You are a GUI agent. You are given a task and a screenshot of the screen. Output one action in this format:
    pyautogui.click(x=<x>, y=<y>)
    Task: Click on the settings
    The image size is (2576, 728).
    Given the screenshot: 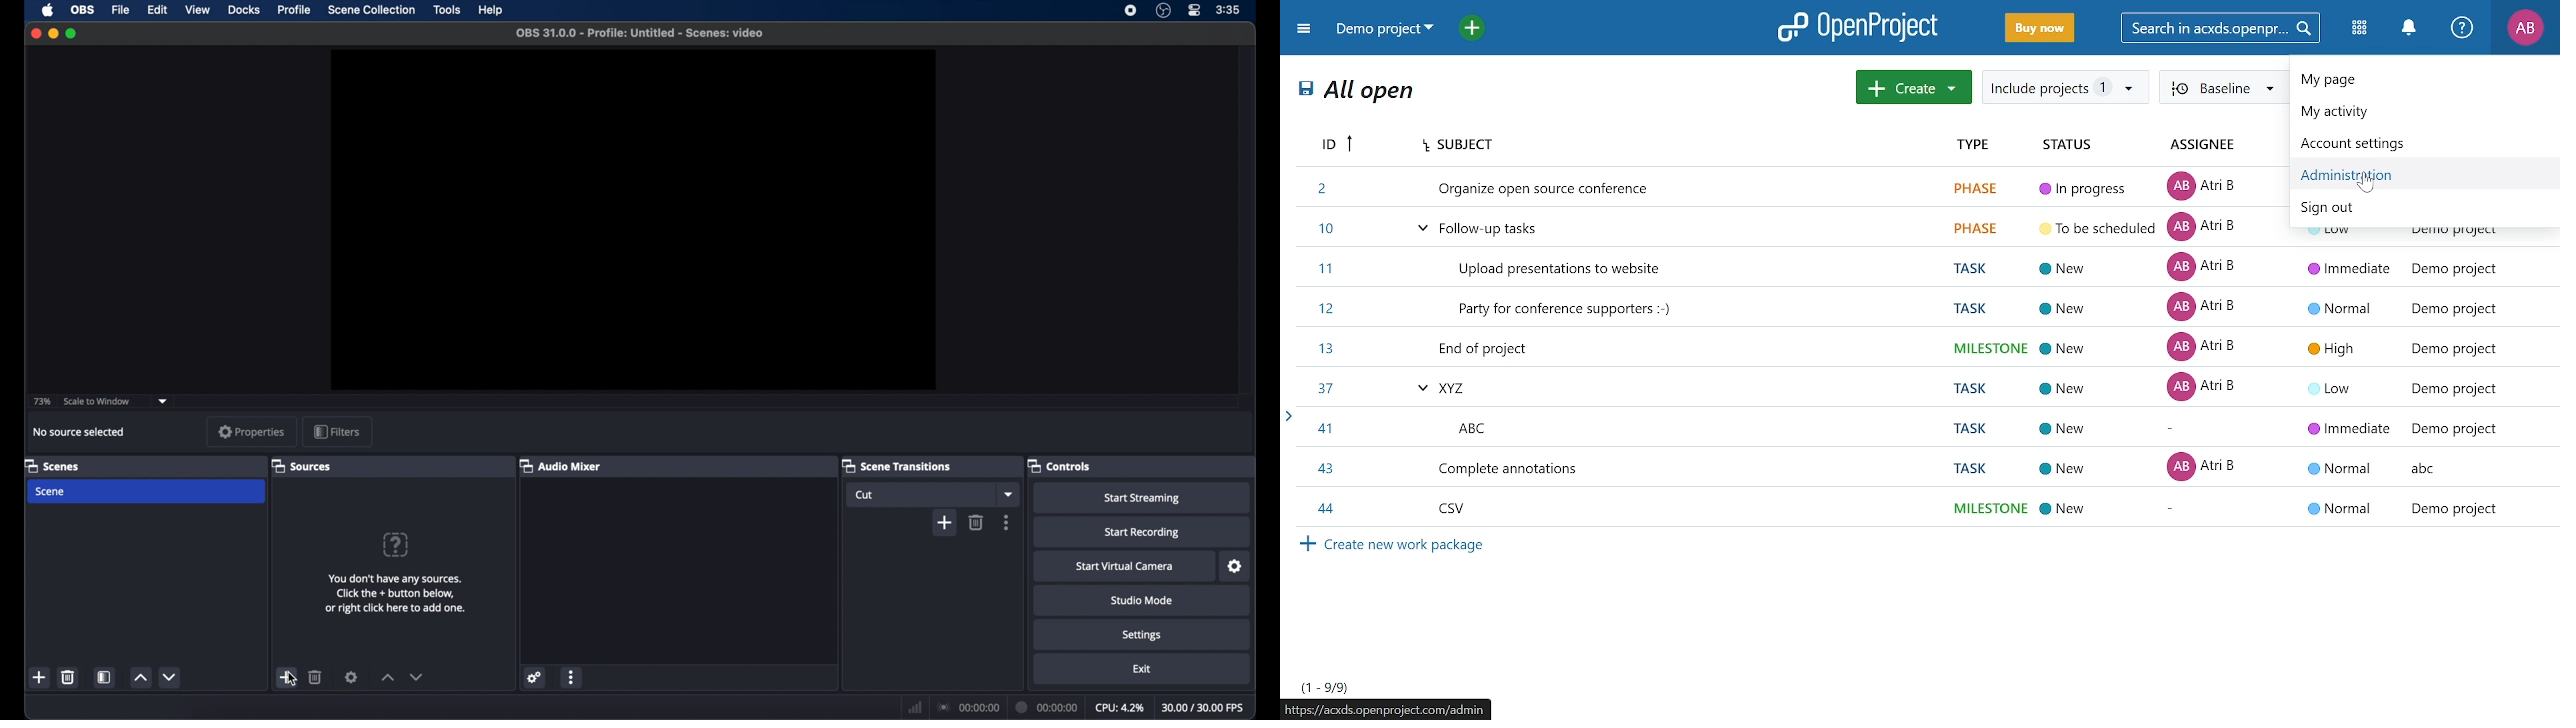 What is the action you would take?
    pyautogui.click(x=1141, y=636)
    